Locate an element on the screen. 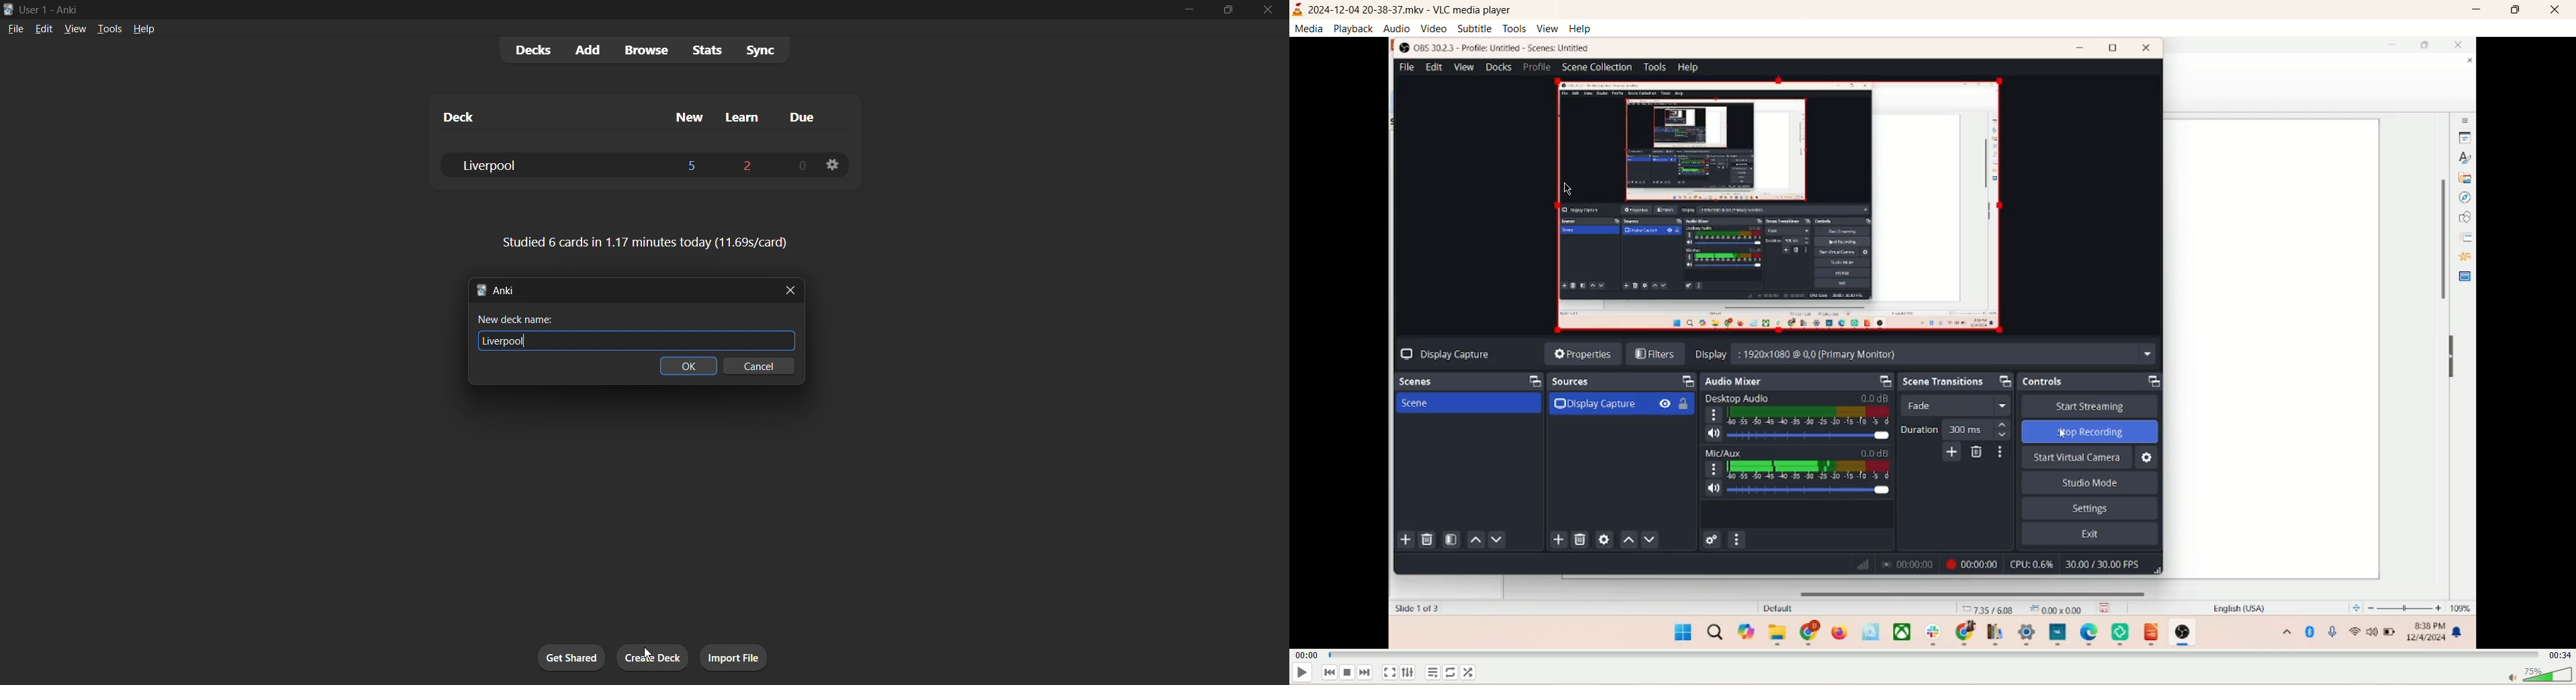 The width and height of the screenshot is (2576, 700). due cards column is located at coordinates (807, 120).